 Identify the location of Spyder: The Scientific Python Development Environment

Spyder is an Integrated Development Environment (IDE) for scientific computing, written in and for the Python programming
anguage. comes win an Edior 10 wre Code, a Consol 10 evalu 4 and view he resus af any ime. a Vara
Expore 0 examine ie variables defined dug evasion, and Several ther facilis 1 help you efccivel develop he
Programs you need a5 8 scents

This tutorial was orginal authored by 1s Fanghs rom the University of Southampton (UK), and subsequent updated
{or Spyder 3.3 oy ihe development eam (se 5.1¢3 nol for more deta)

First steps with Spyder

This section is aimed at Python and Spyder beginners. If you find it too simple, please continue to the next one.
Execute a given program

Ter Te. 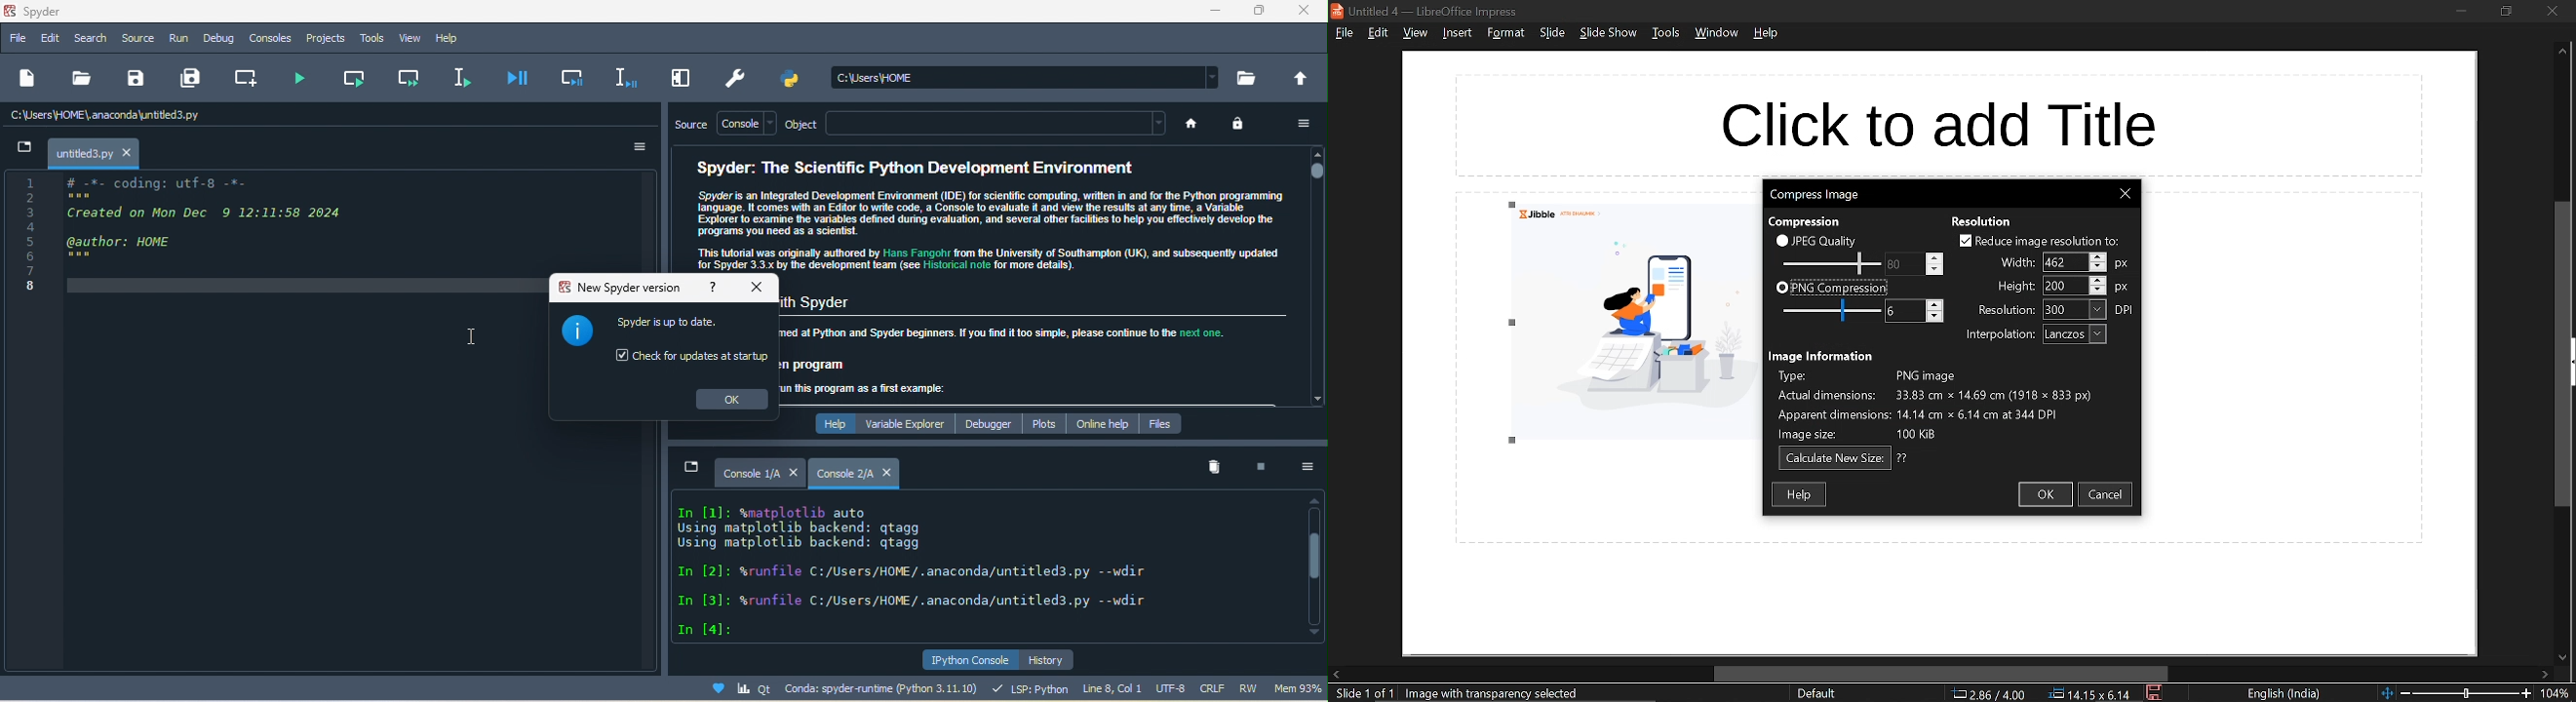
(1039, 276).